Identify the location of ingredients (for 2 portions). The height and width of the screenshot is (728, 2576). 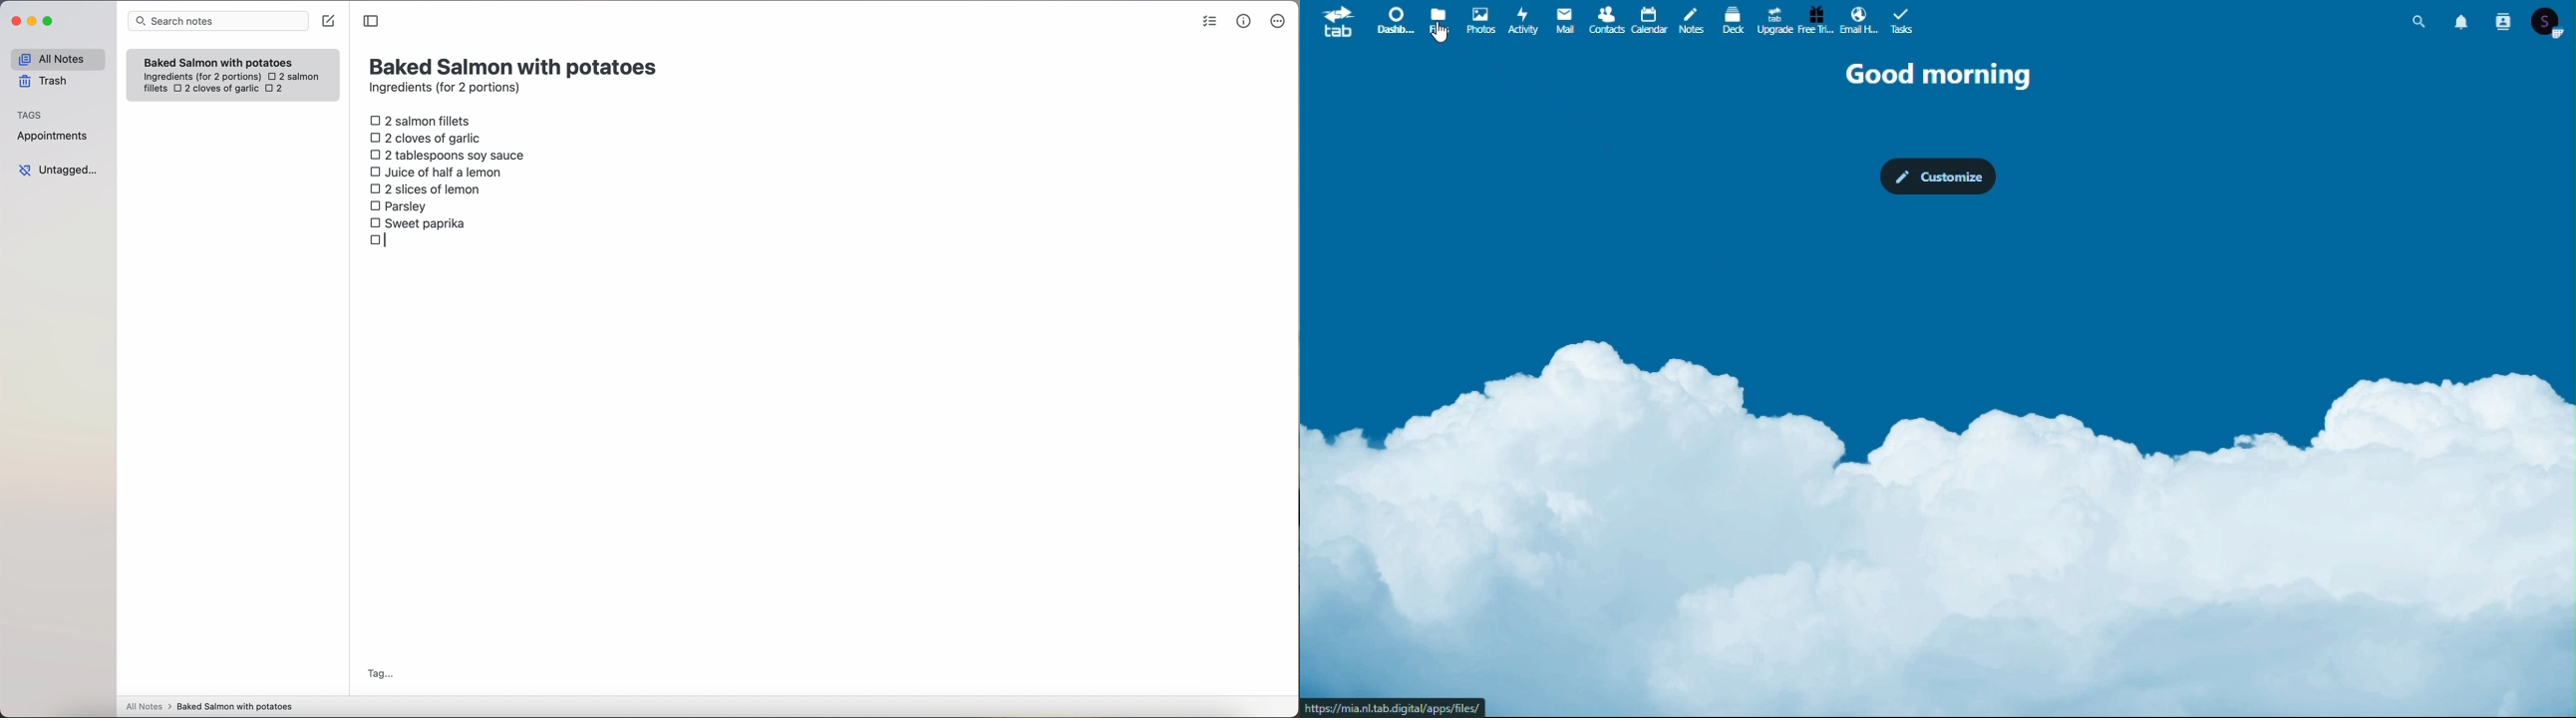
(448, 89).